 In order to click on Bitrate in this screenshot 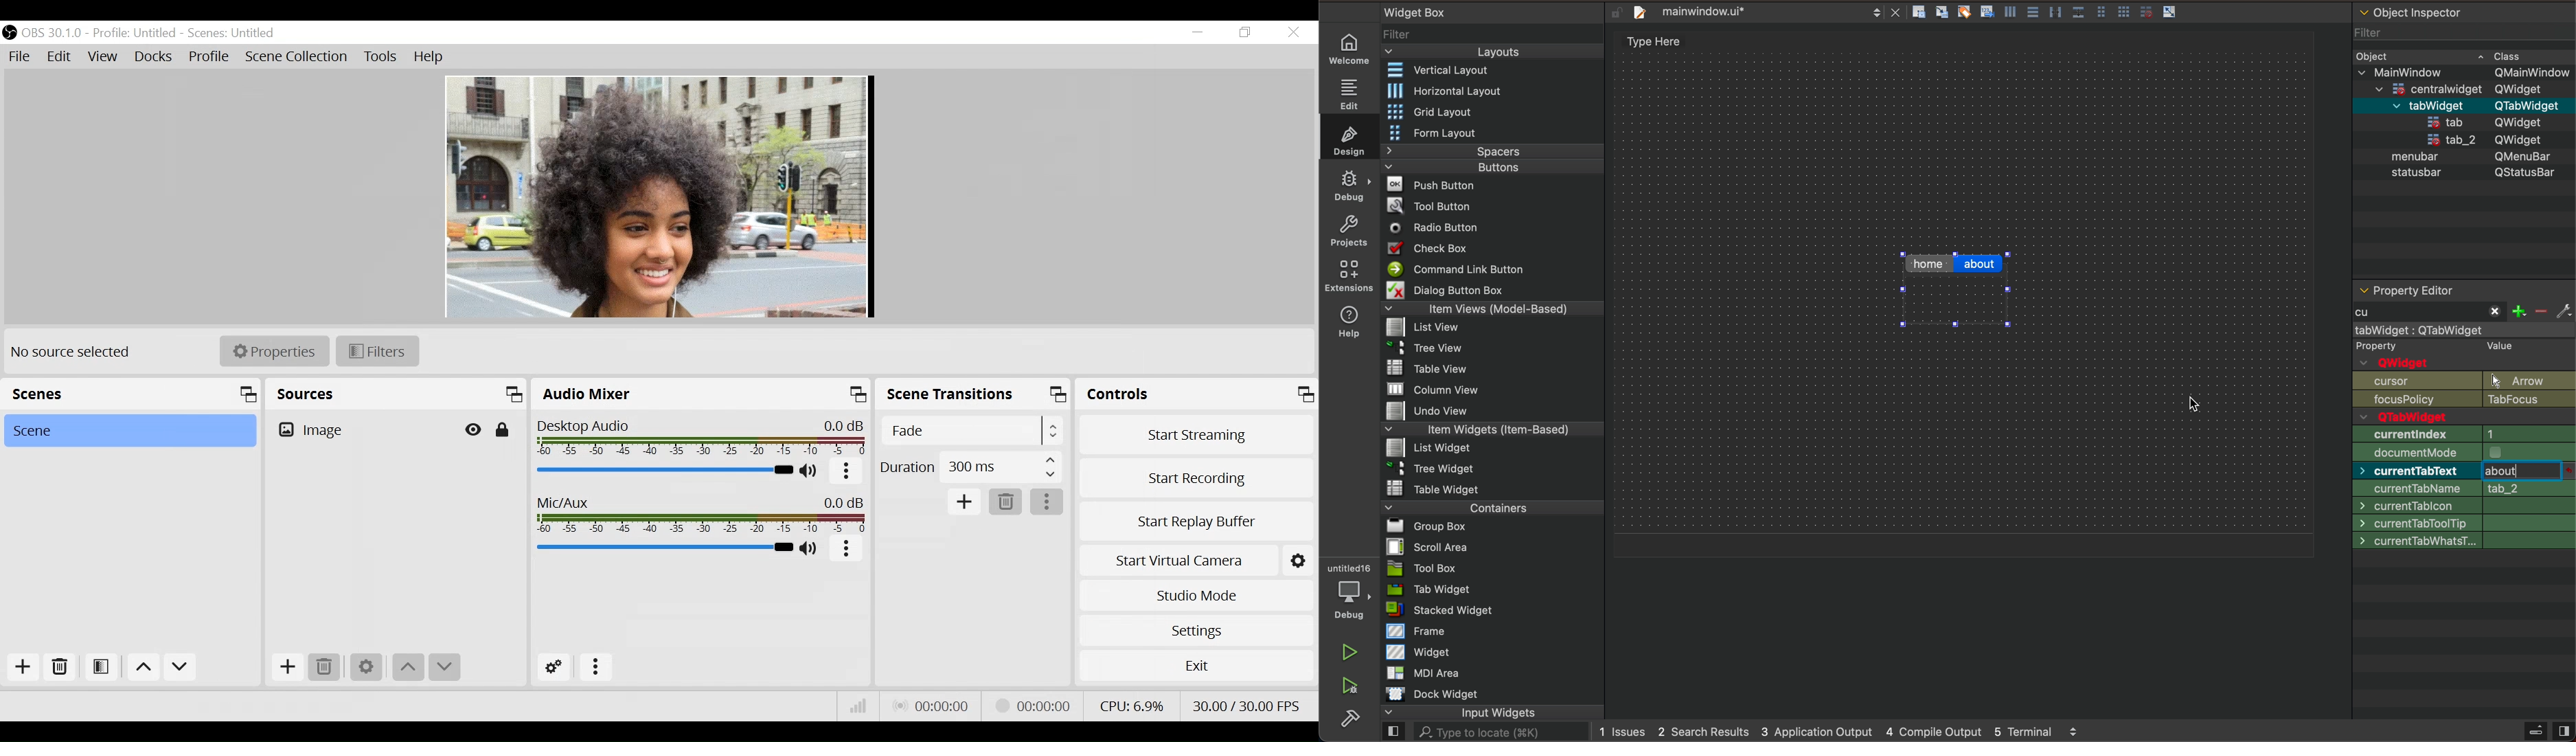, I will do `click(860, 705)`.